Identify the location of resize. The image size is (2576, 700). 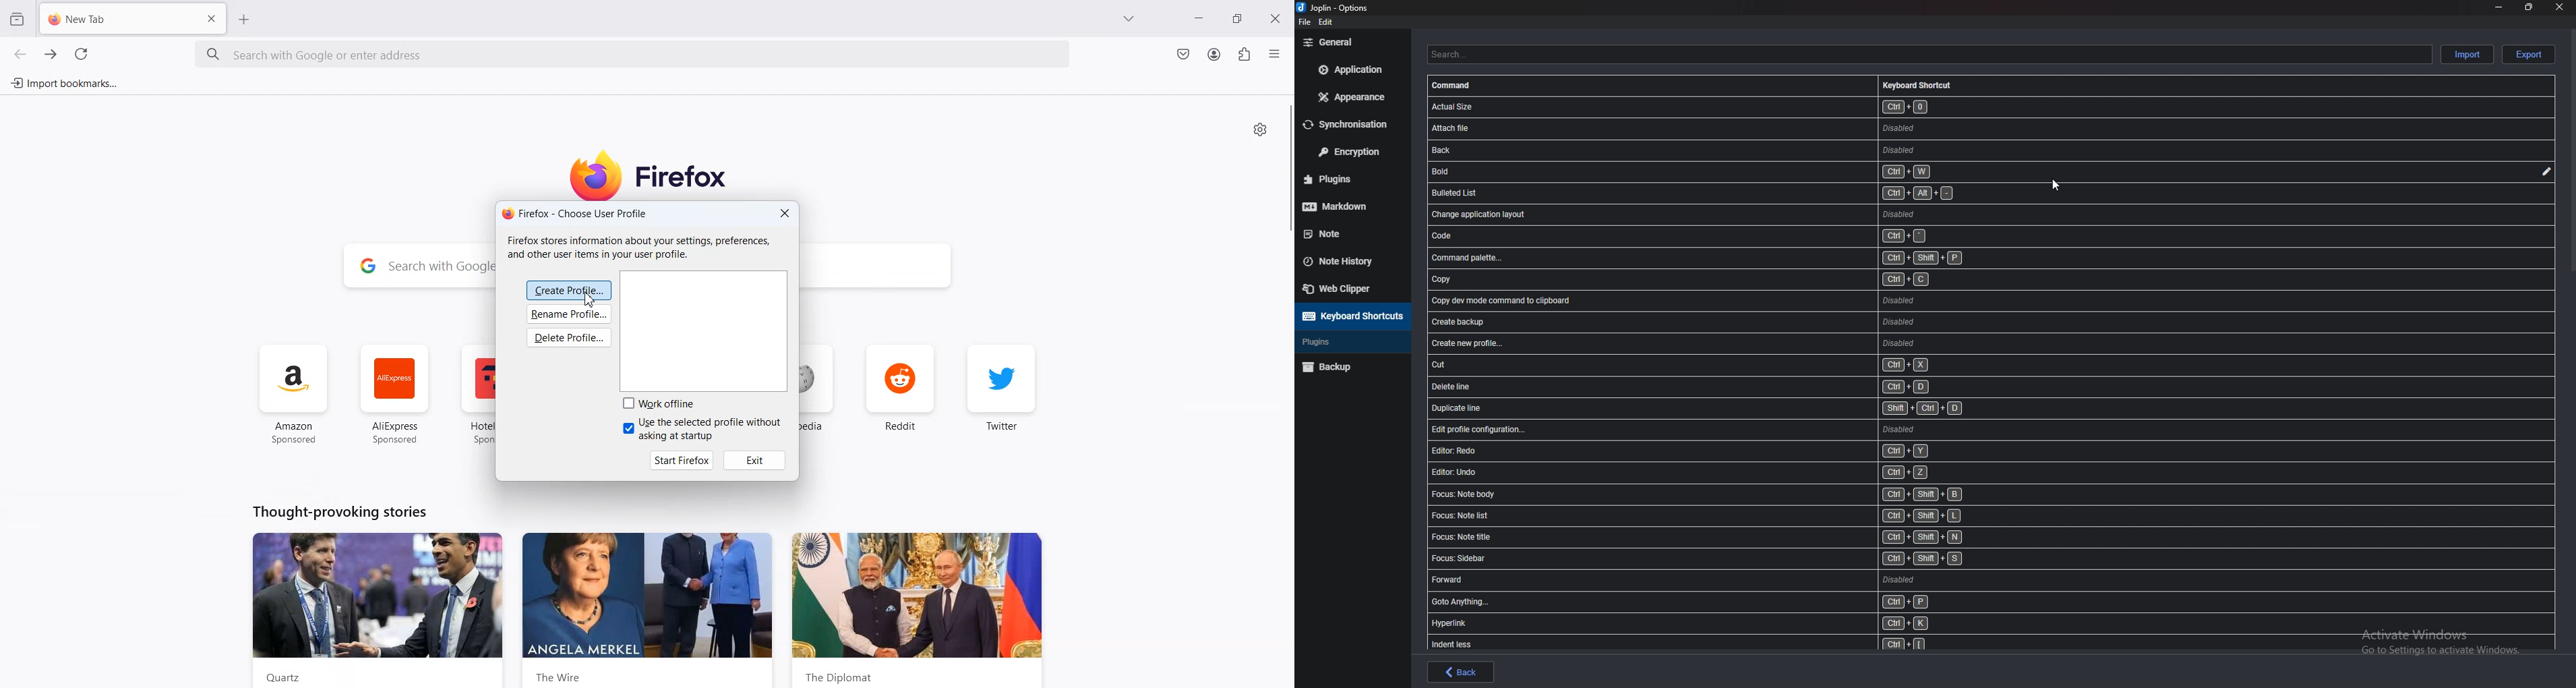
(2529, 7).